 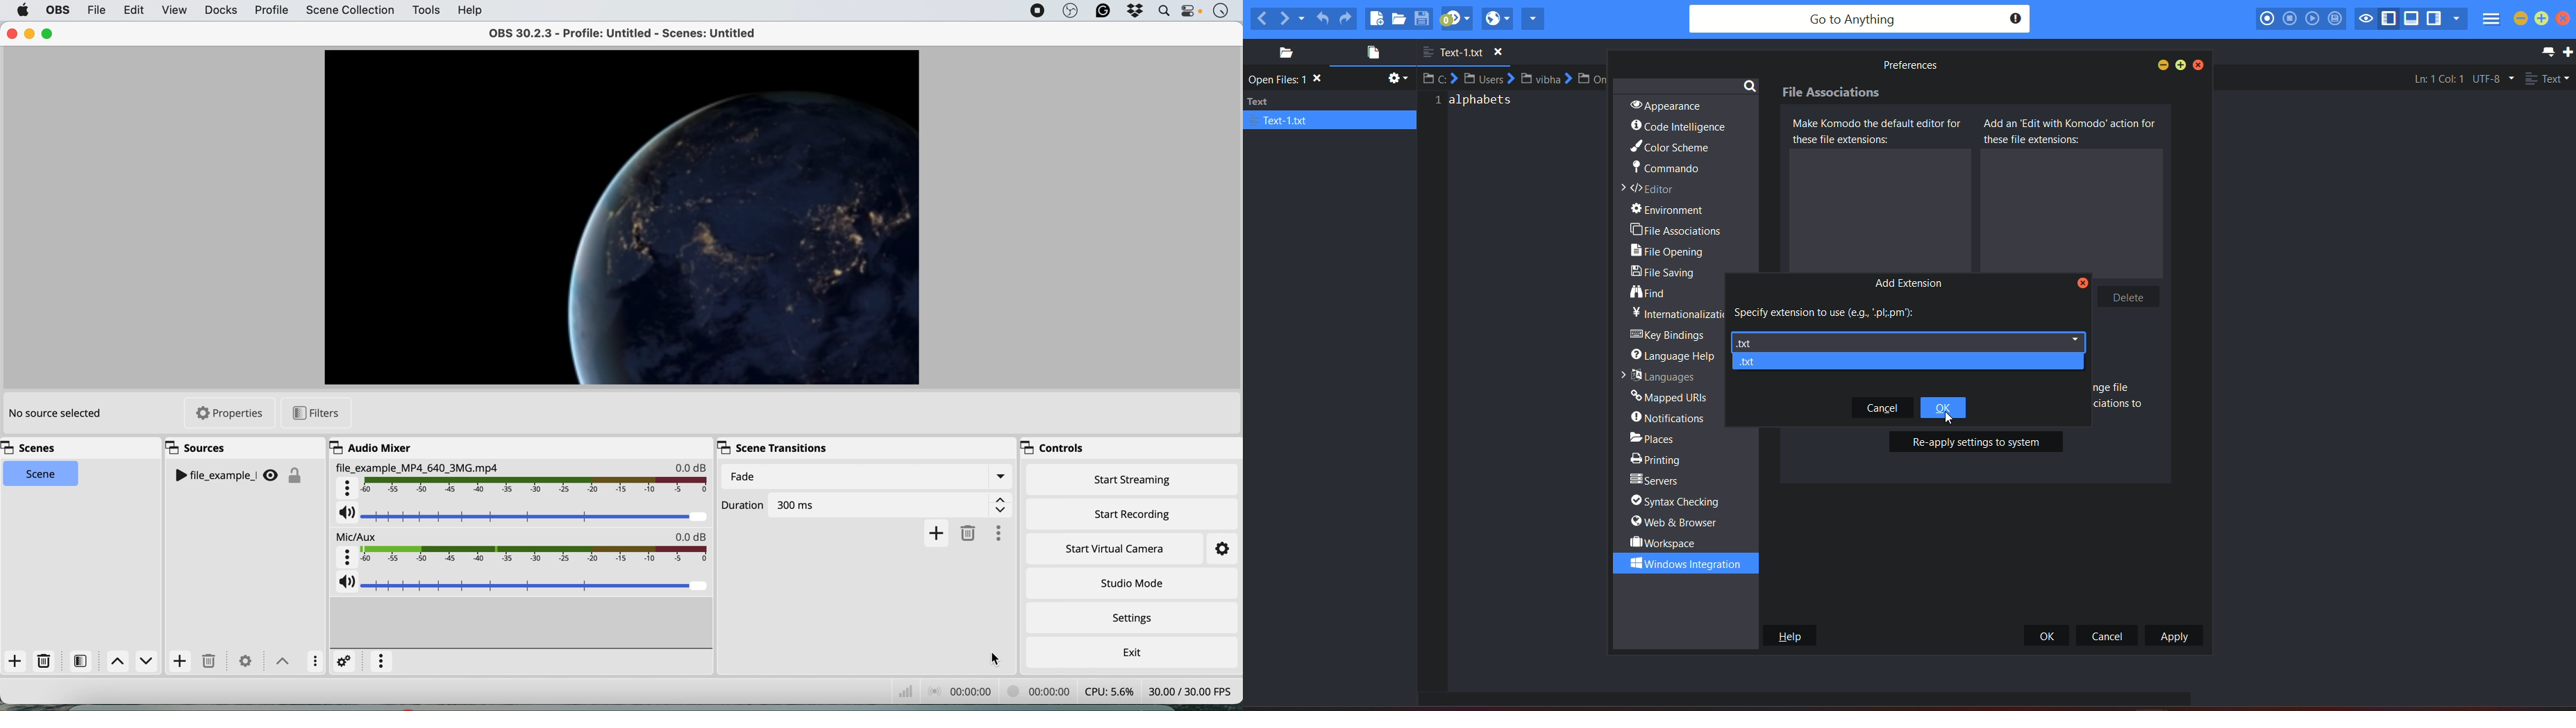 What do you see at coordinates (1132, 583) in the screenshot?
I see `studio mode` at bounding box center [1132, 583].